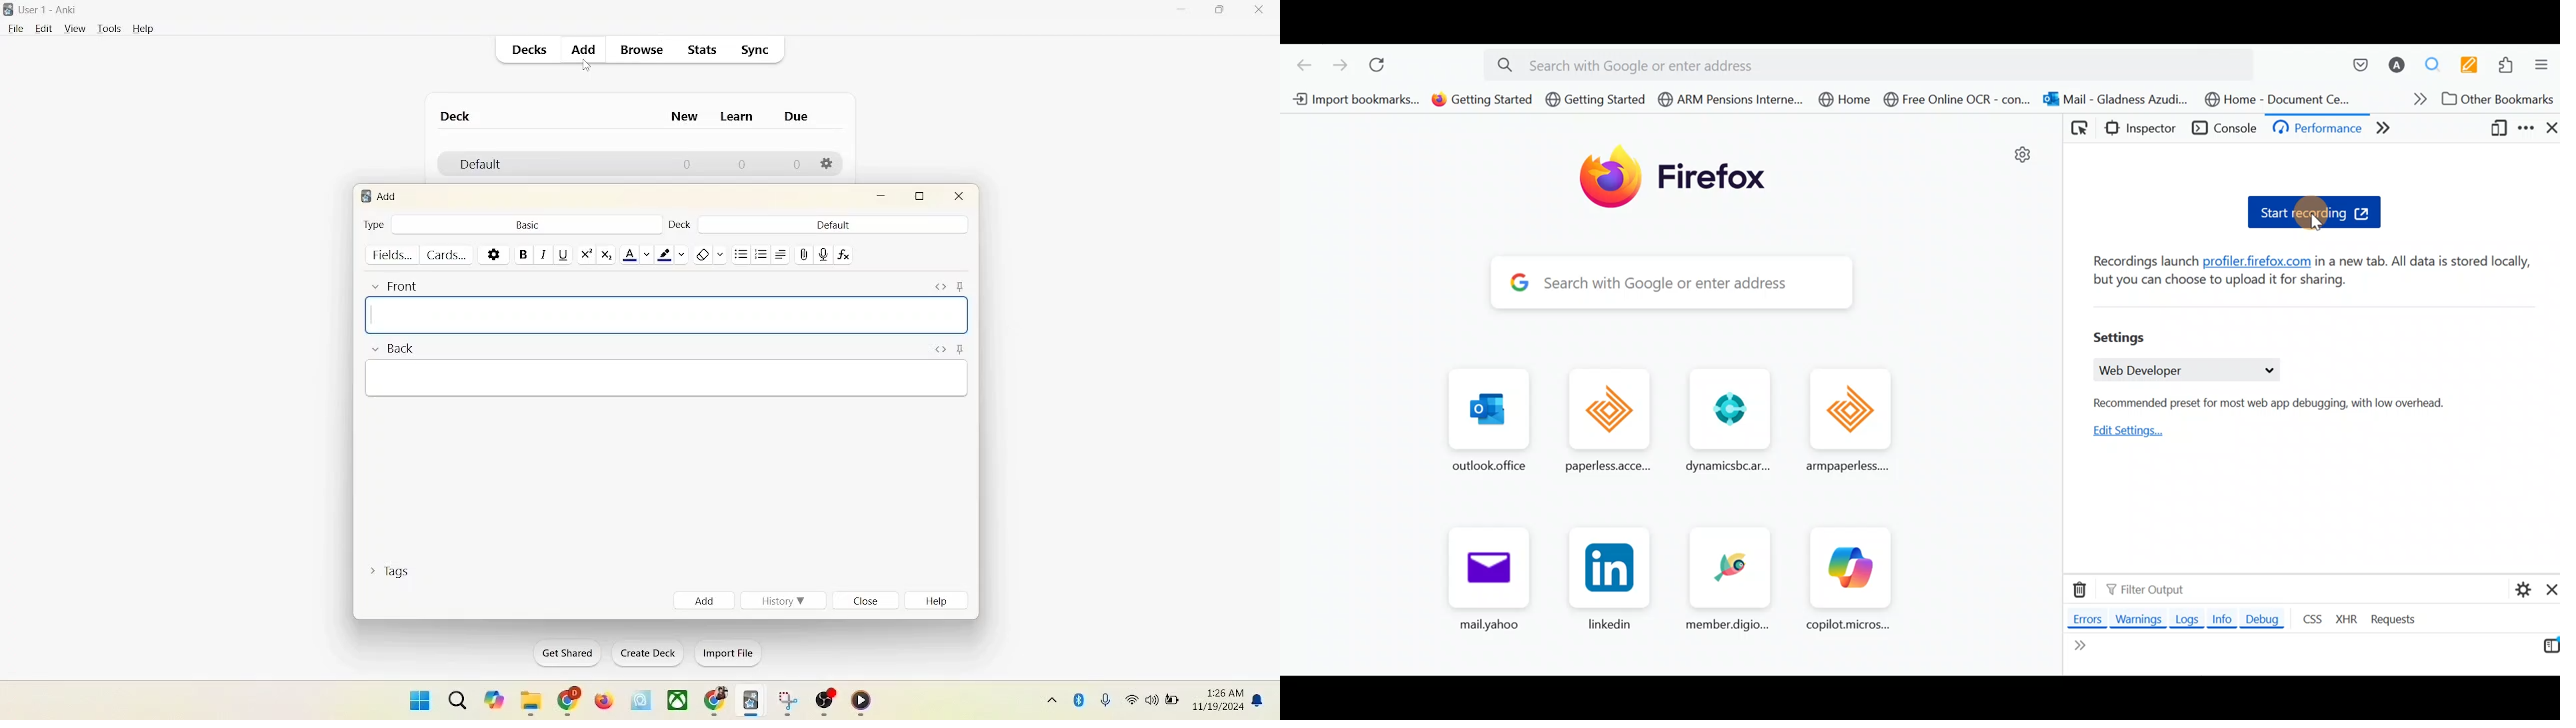  Describe the element at coordinates (531, 50) in the screenshot. I see `decks` at that location.